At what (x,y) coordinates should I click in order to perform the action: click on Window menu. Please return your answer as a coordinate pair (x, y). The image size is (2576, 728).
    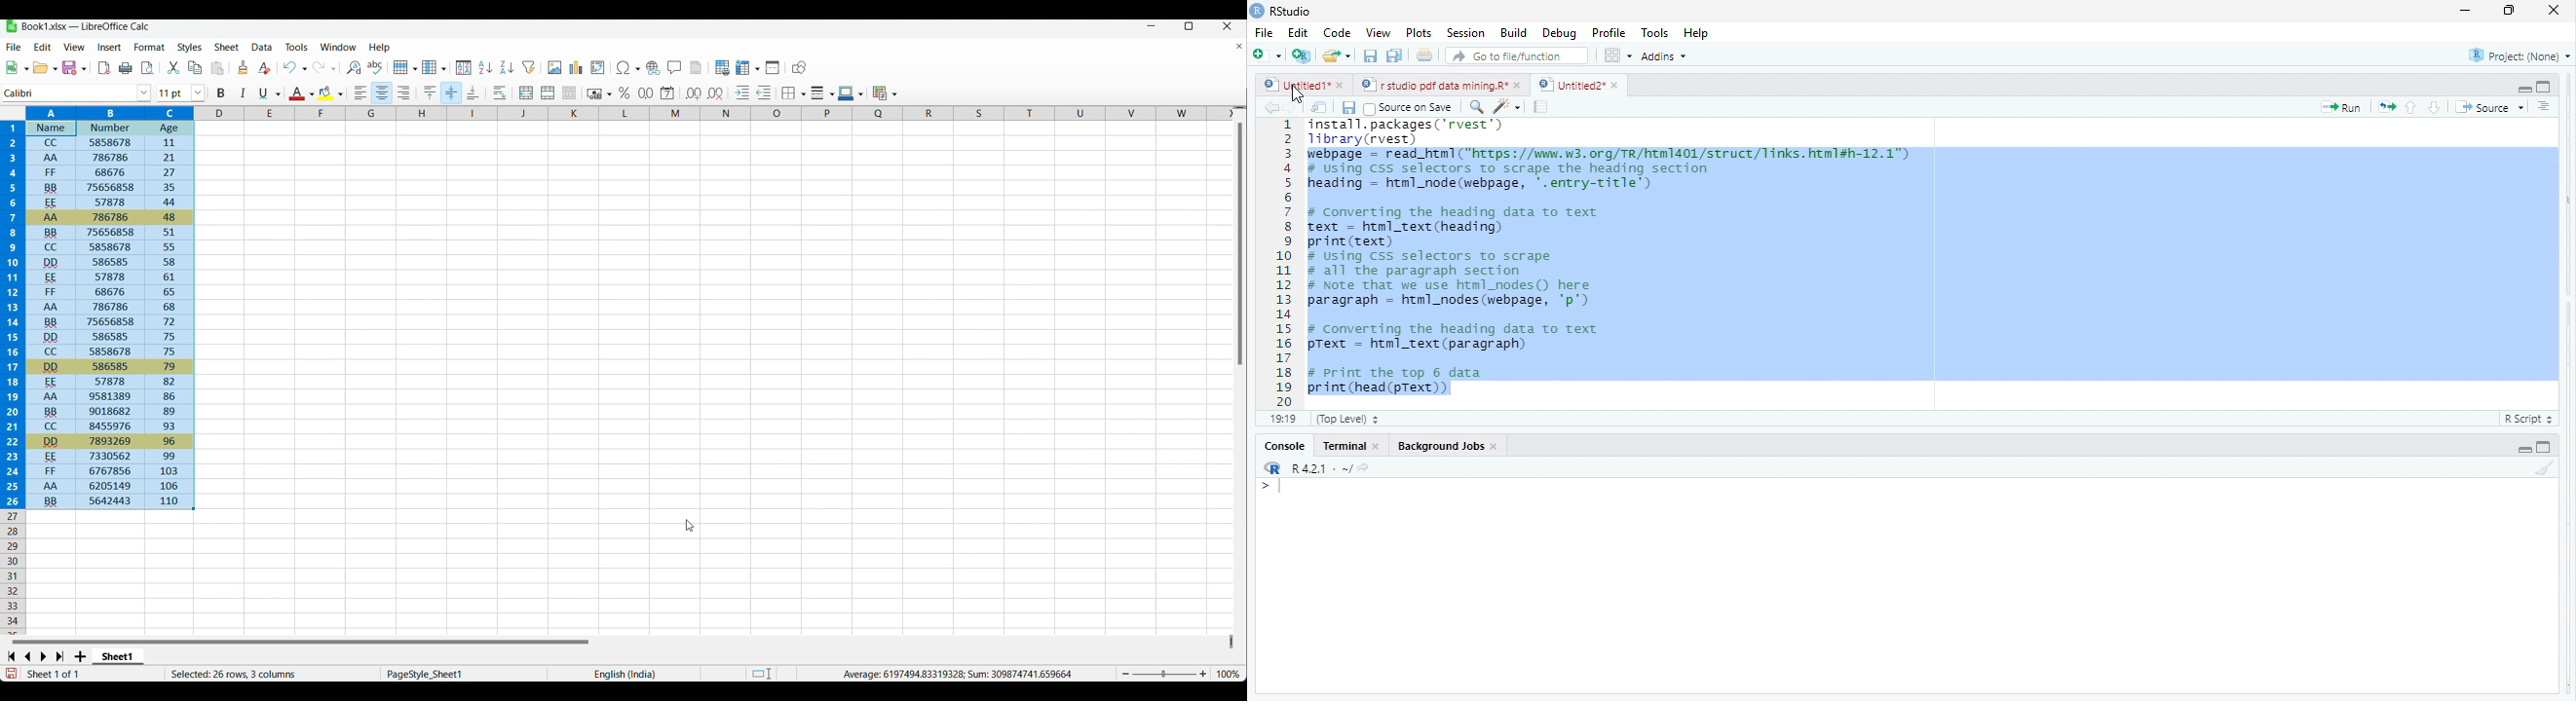
    Looking at the image, I should click on (338, 47).